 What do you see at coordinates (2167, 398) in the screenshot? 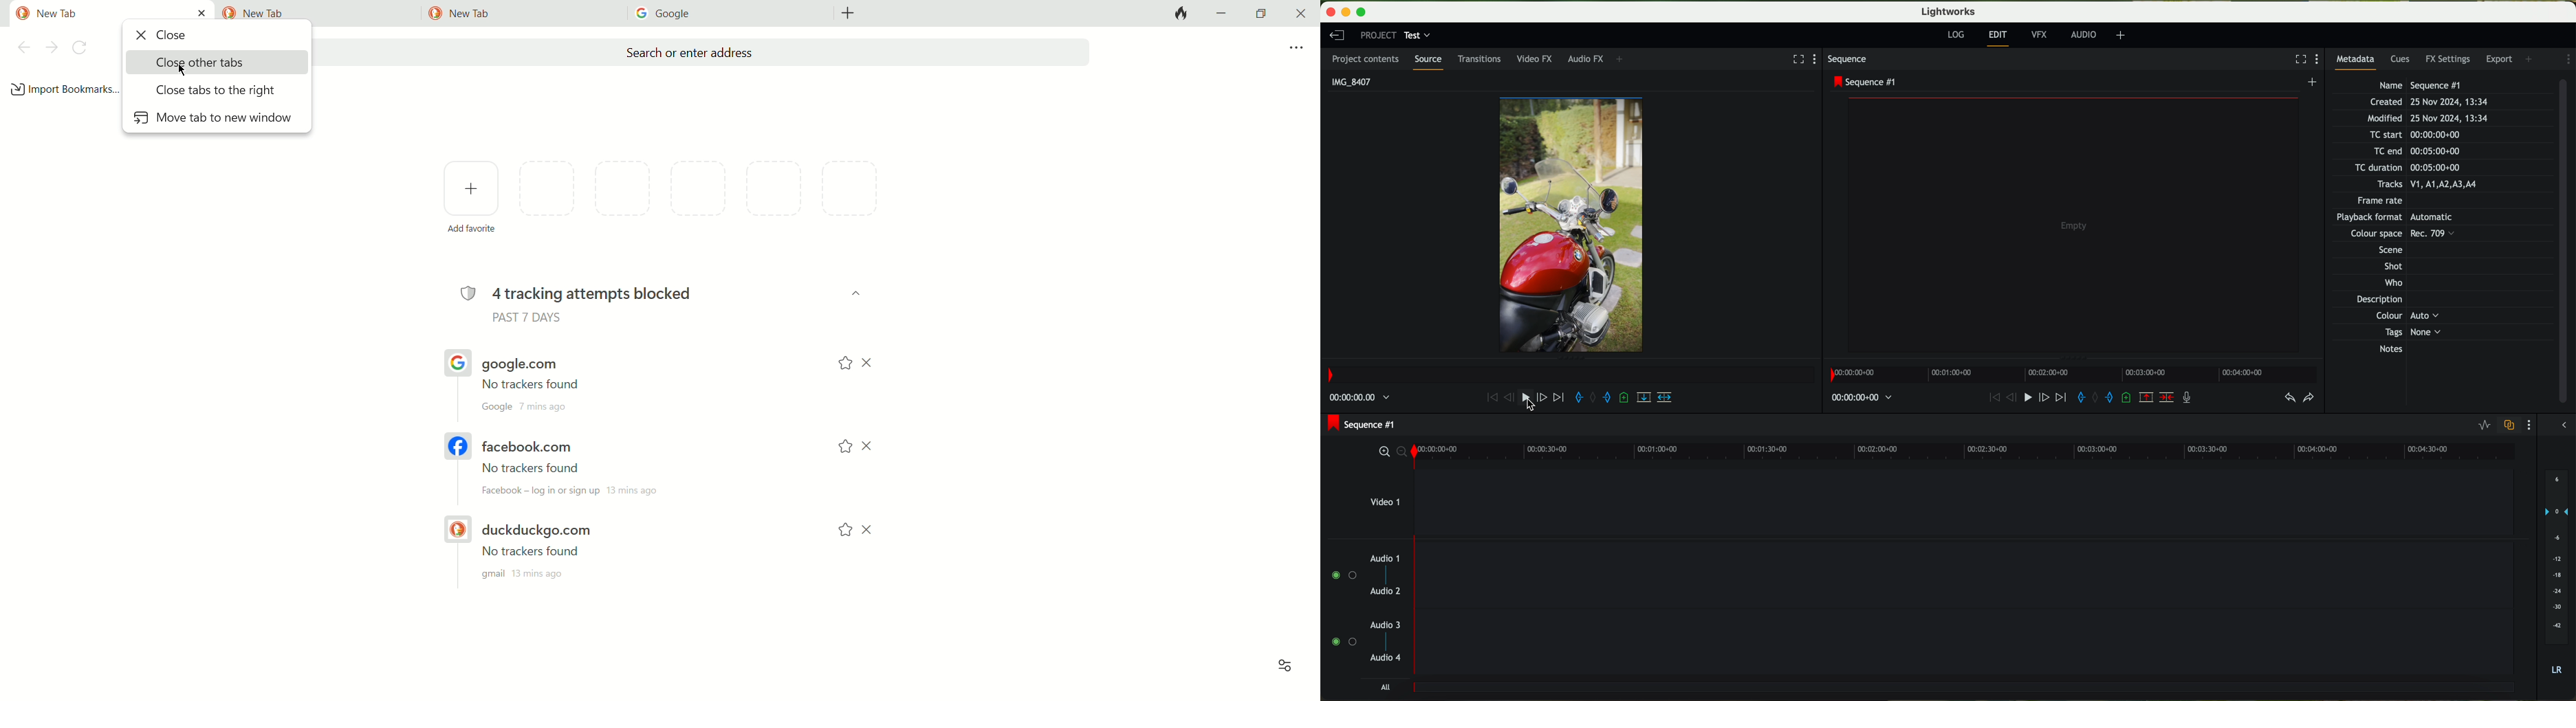
I see `delete/cut` at bounding box center [2167, 398].